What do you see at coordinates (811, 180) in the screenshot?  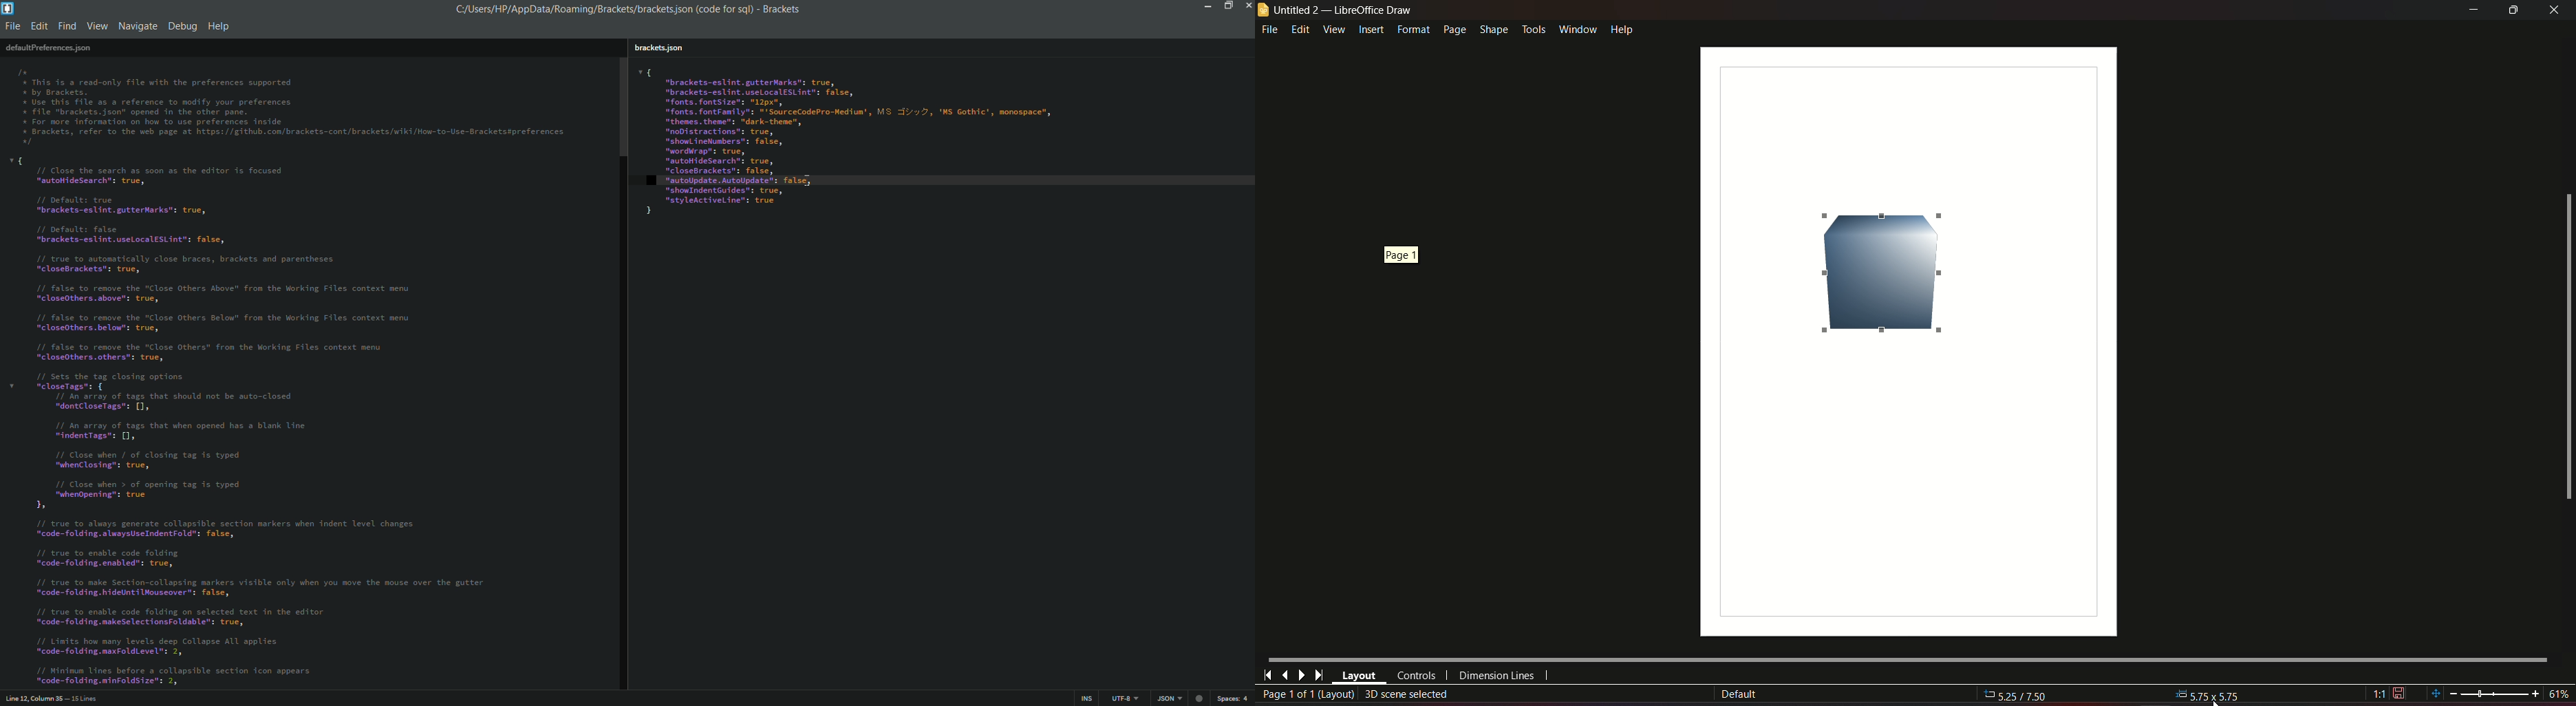 I see `cursor` at bounding box center [811, 180].